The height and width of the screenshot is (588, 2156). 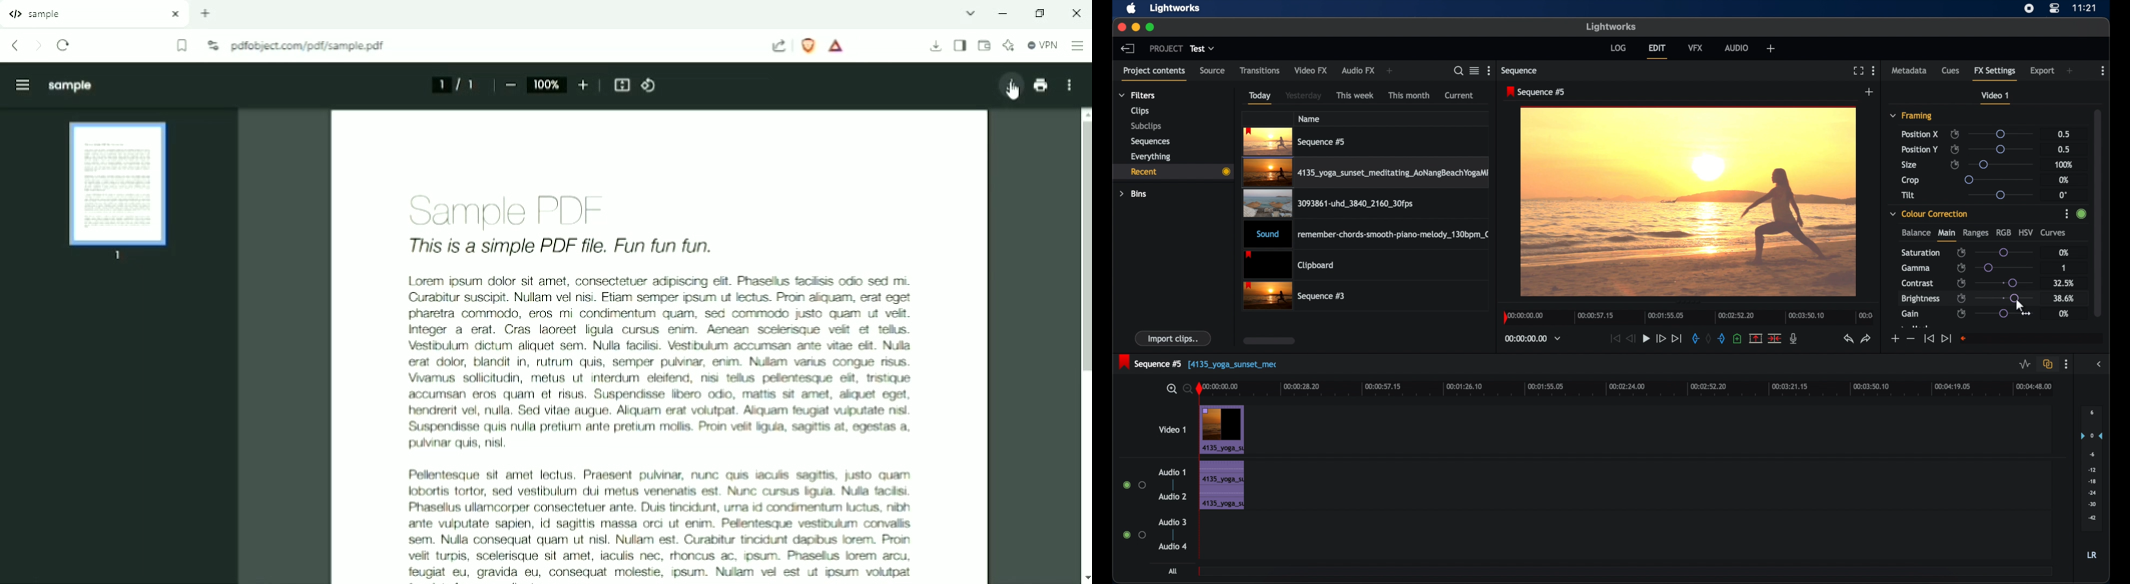 I want to click on sequences, so click(x=1150, y=142).